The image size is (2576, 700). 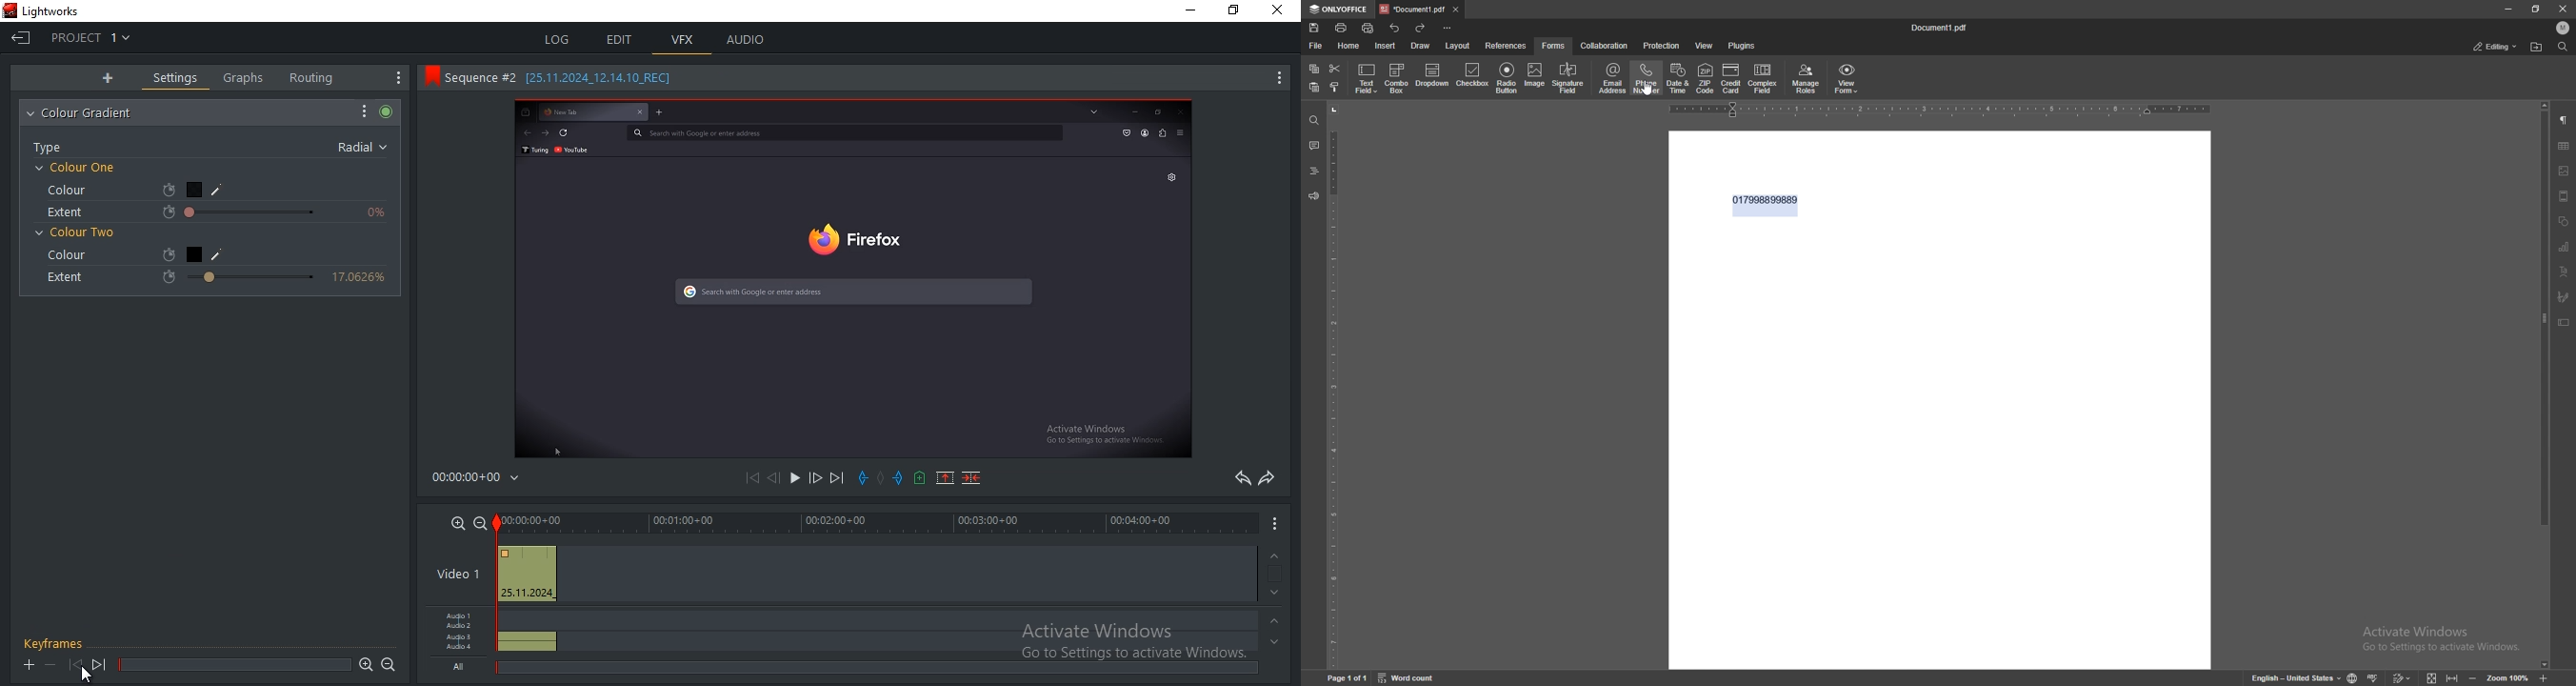 I want to click on Audio clip, so click(x=529, y=649).